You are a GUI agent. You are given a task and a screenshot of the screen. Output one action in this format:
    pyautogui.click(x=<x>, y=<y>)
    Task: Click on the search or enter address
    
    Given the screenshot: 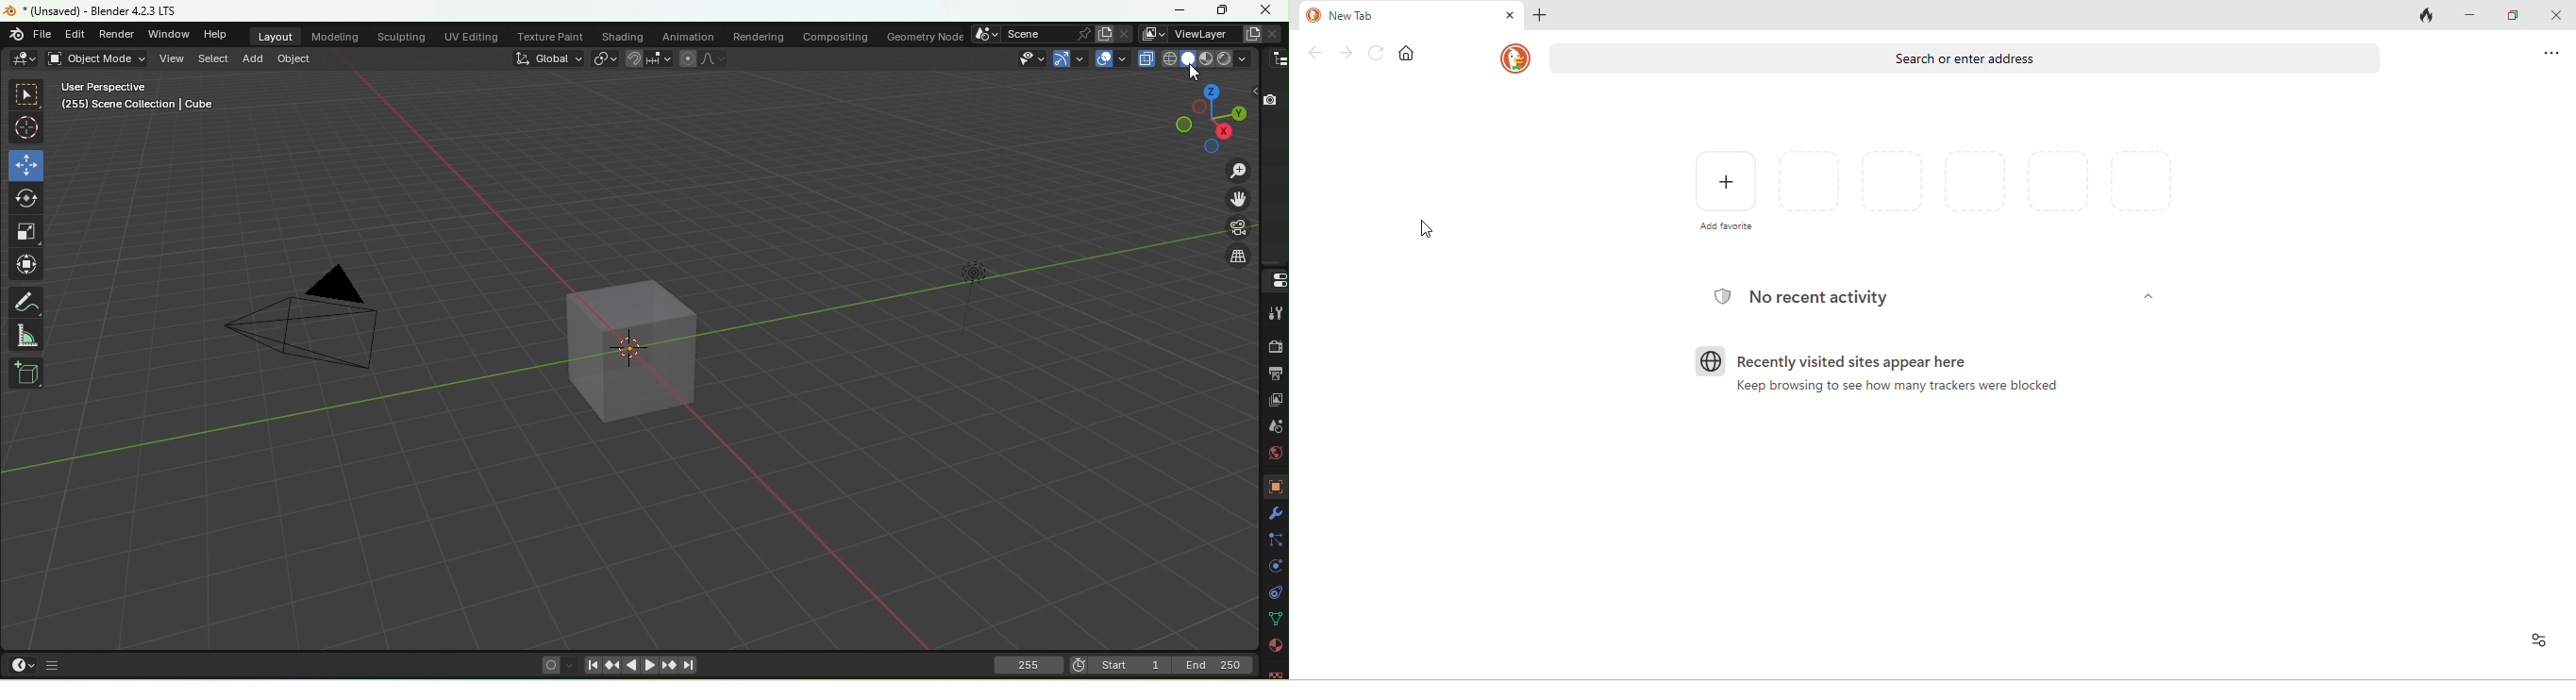 What is the action you would take?
    pyautogui.click(x=1969, y=63)
    